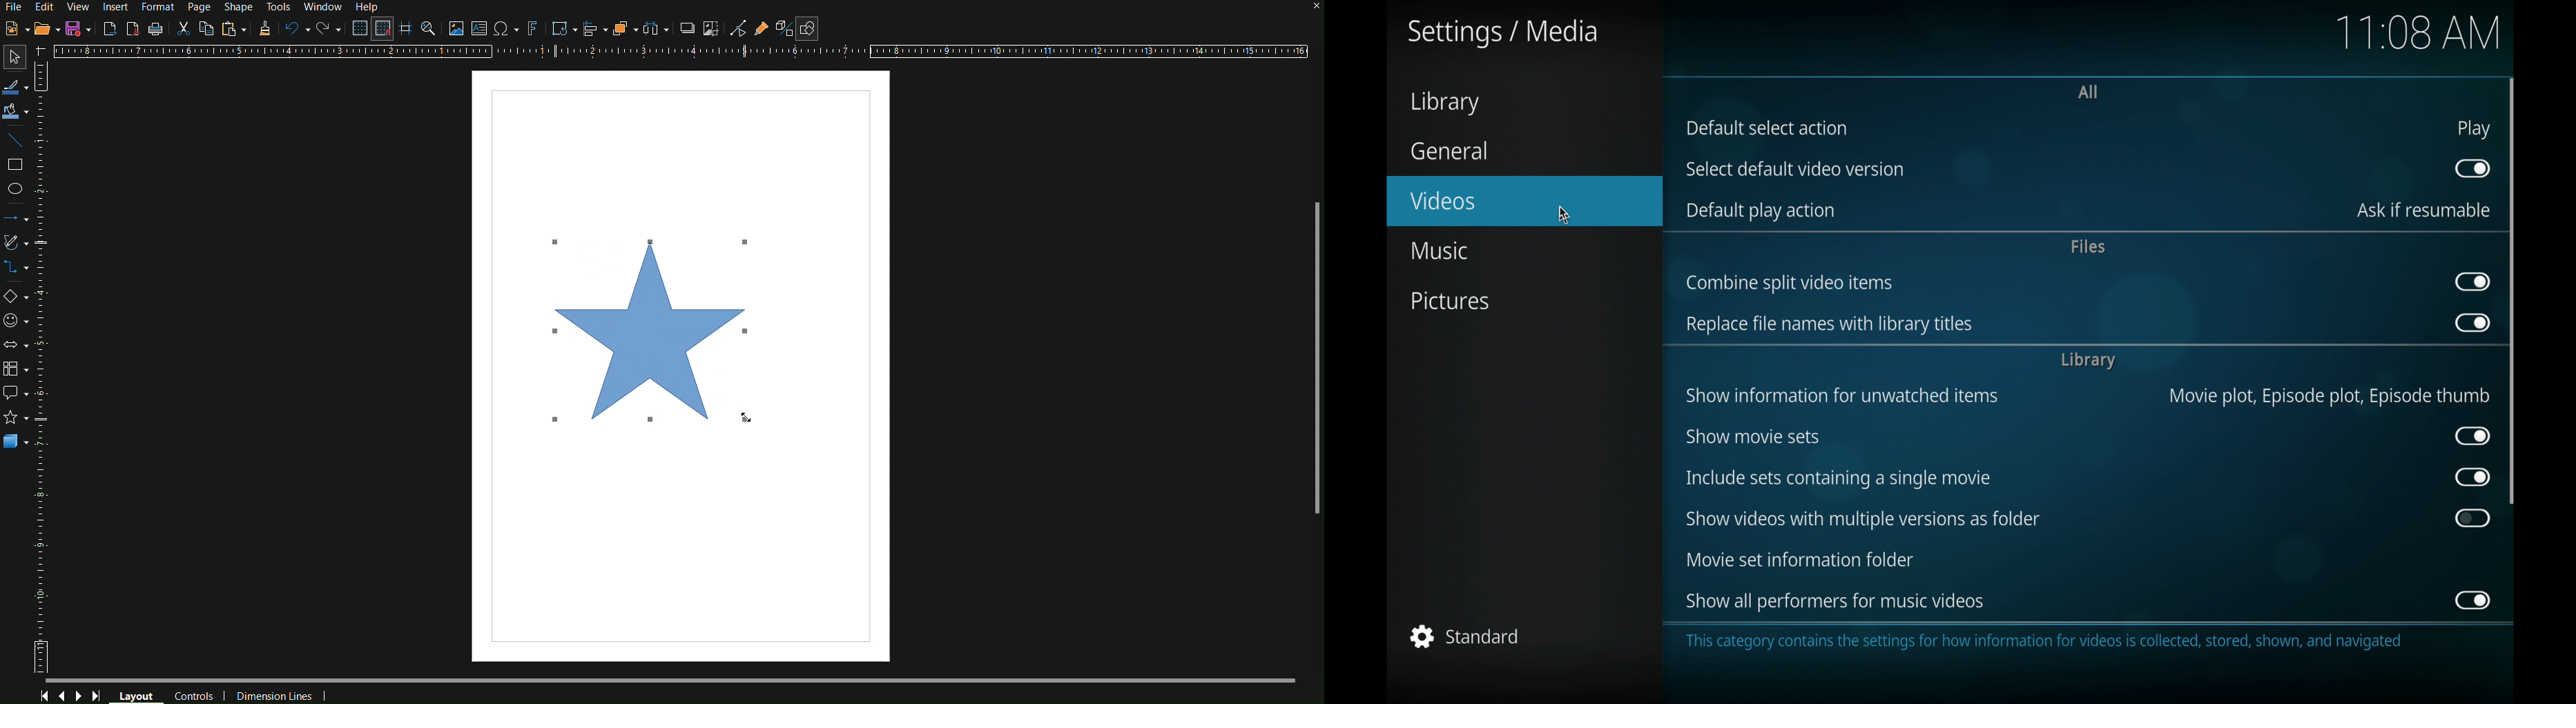 Image resolution: width=2576 pixels, height=728 pixels. Describe the element at coordinates (263, 29) in the screenshot. I see `Formatting` at that location.